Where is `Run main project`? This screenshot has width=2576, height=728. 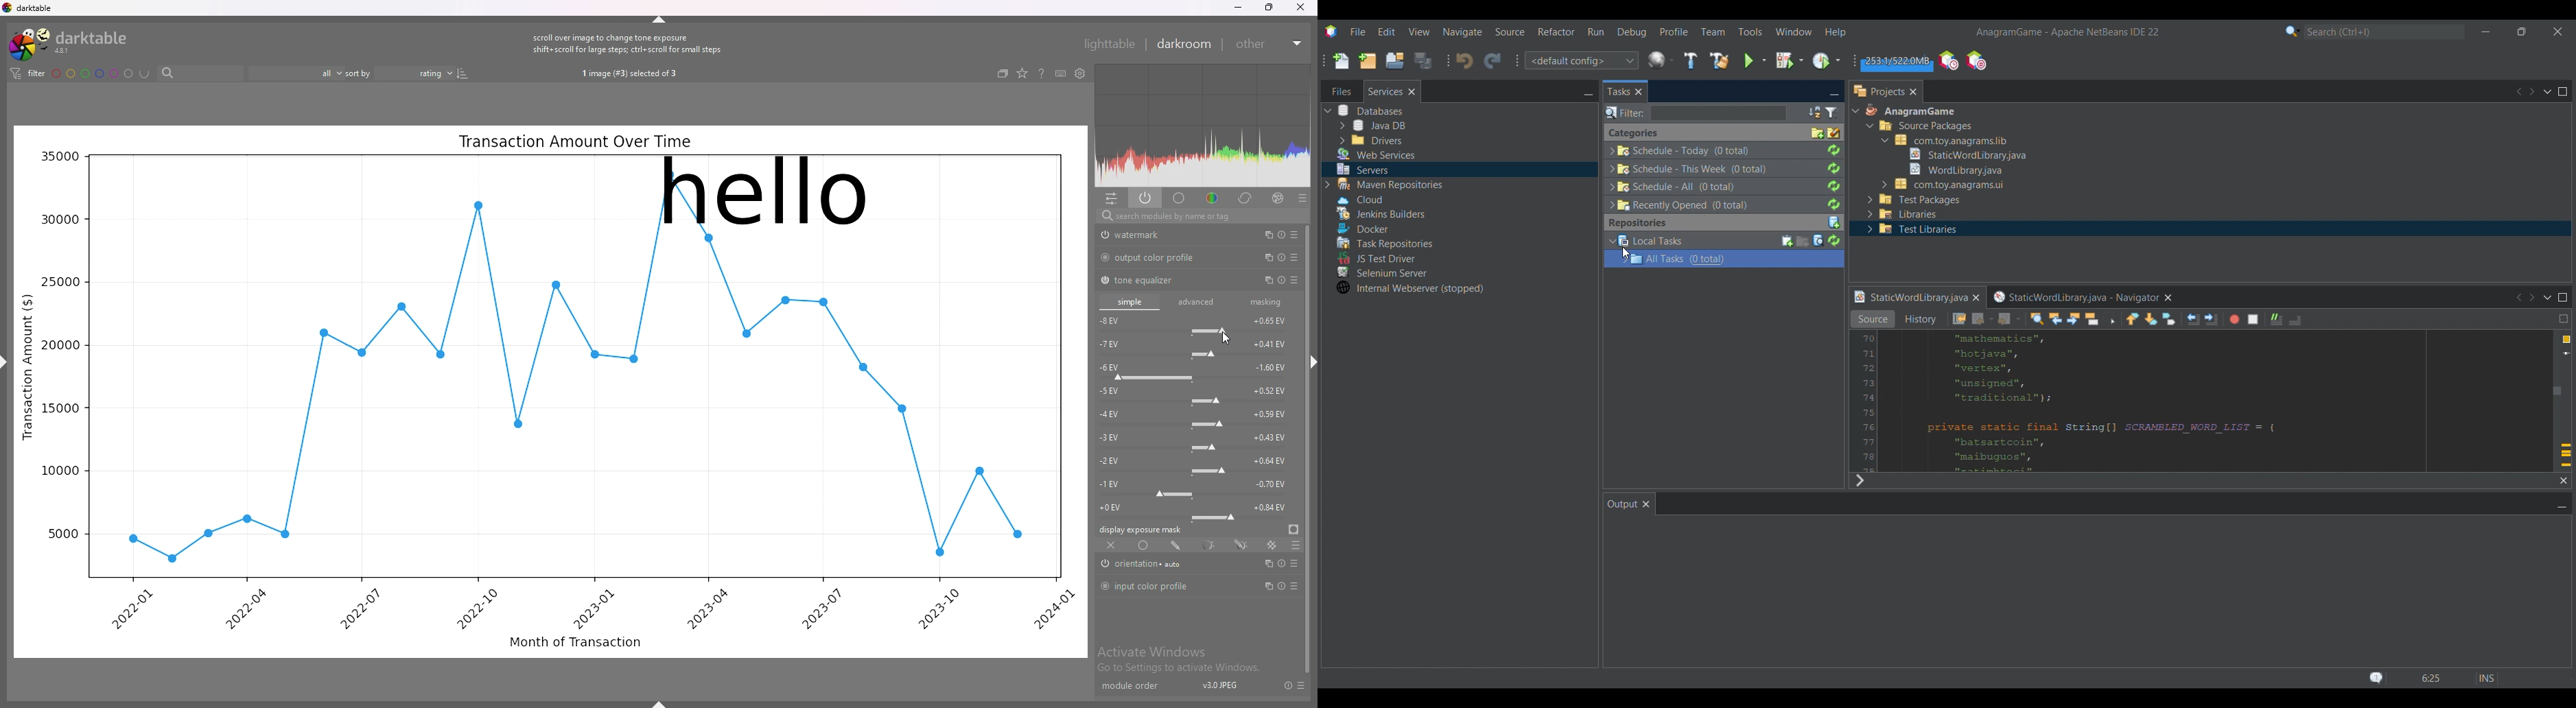
Run main project is located at coordinates (1755, 61).